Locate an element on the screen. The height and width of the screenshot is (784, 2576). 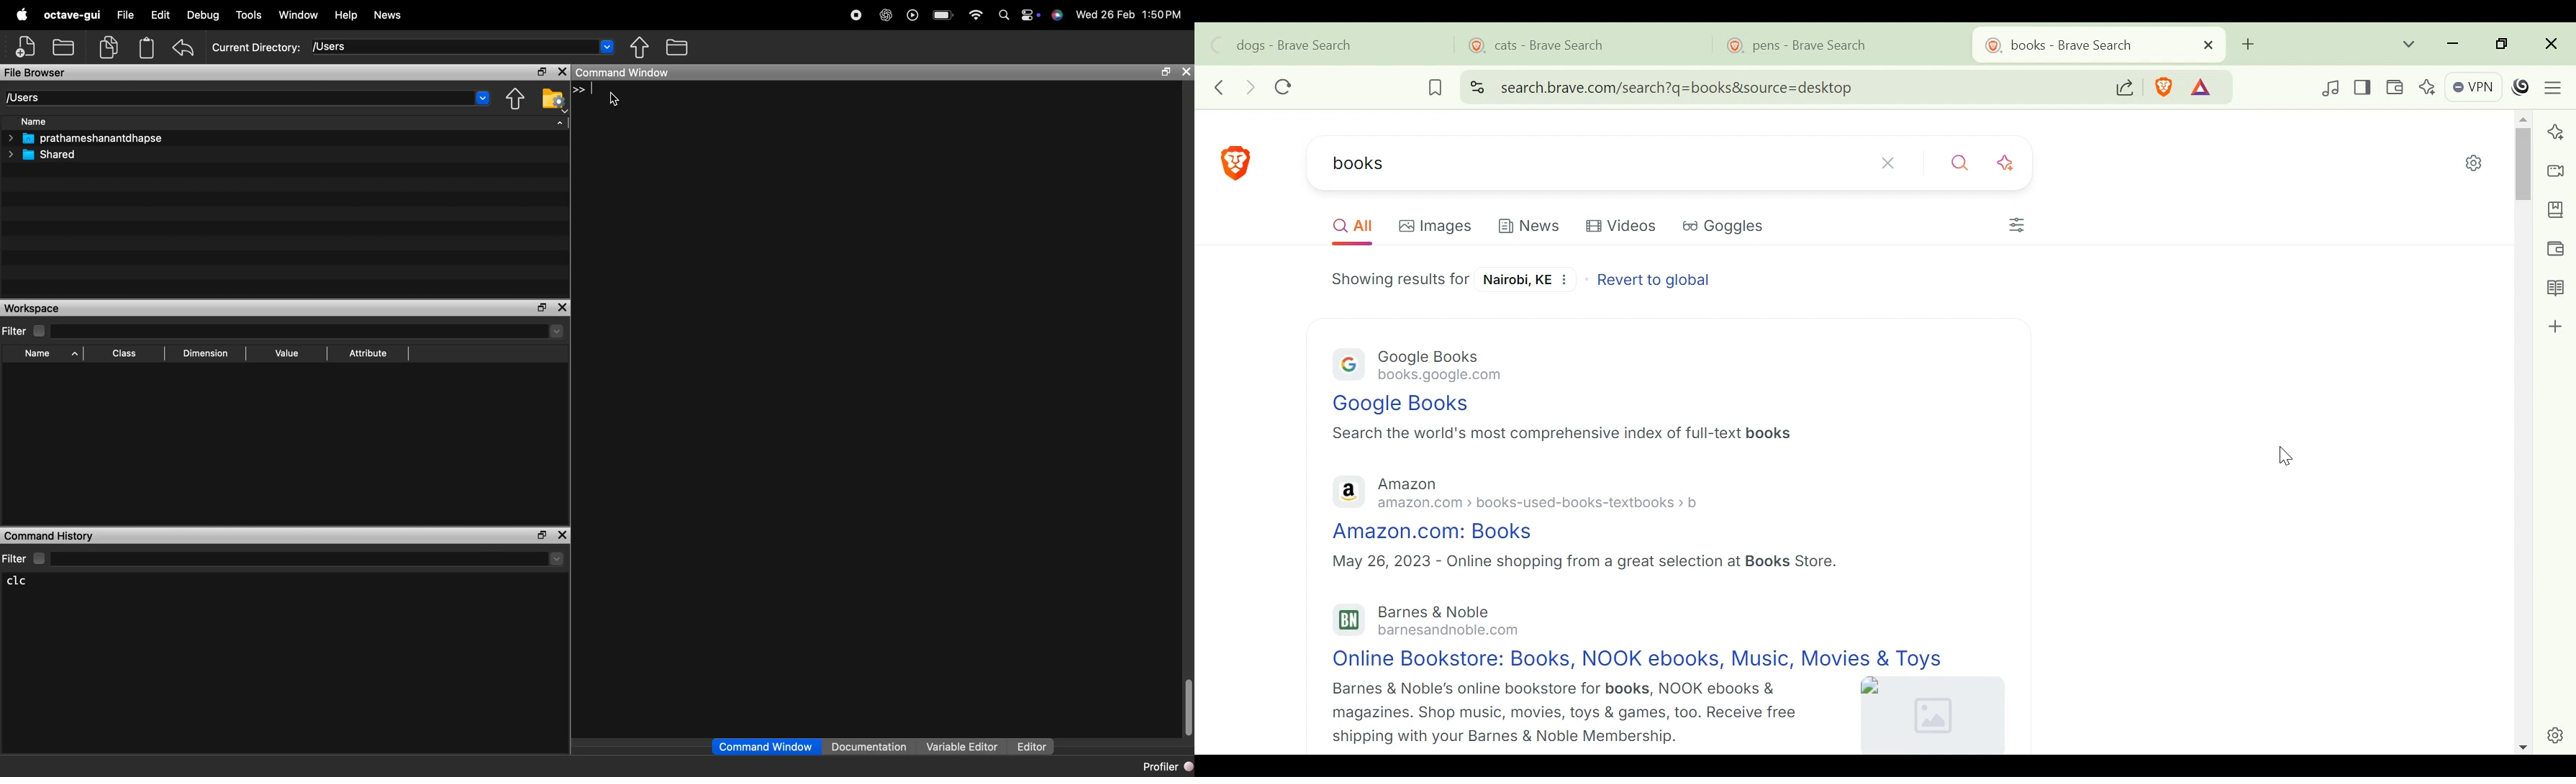
dogs - Brave Search is located at coordinates (1323, 46).